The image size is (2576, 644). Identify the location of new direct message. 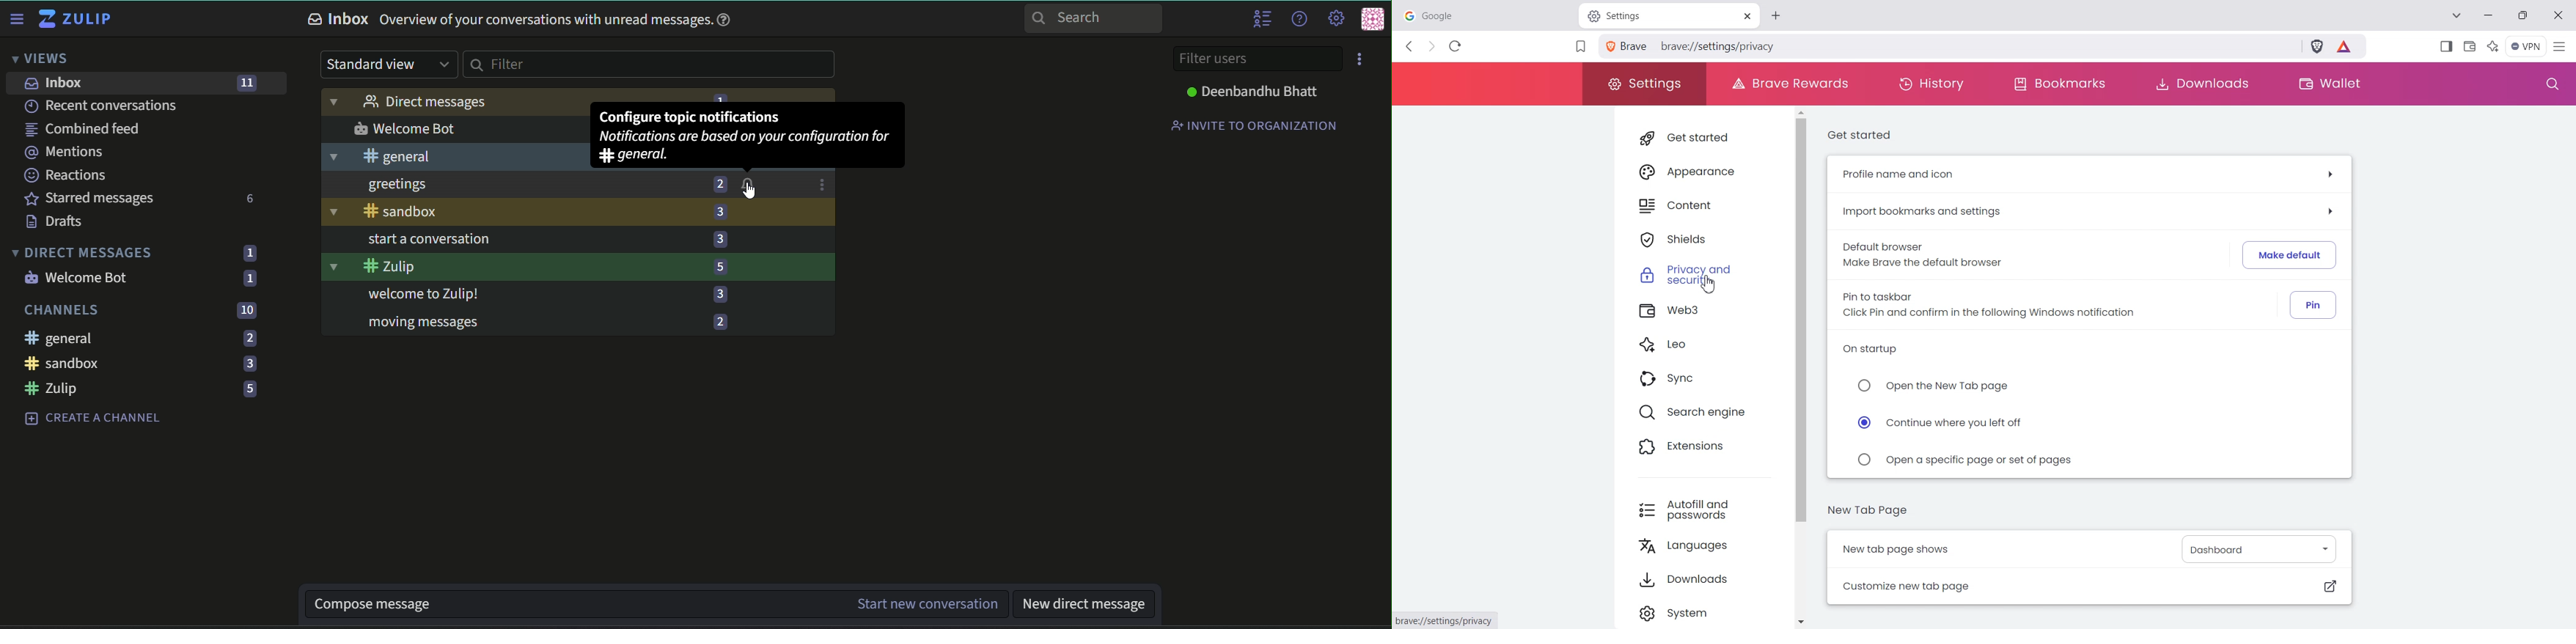
(1082, 604).